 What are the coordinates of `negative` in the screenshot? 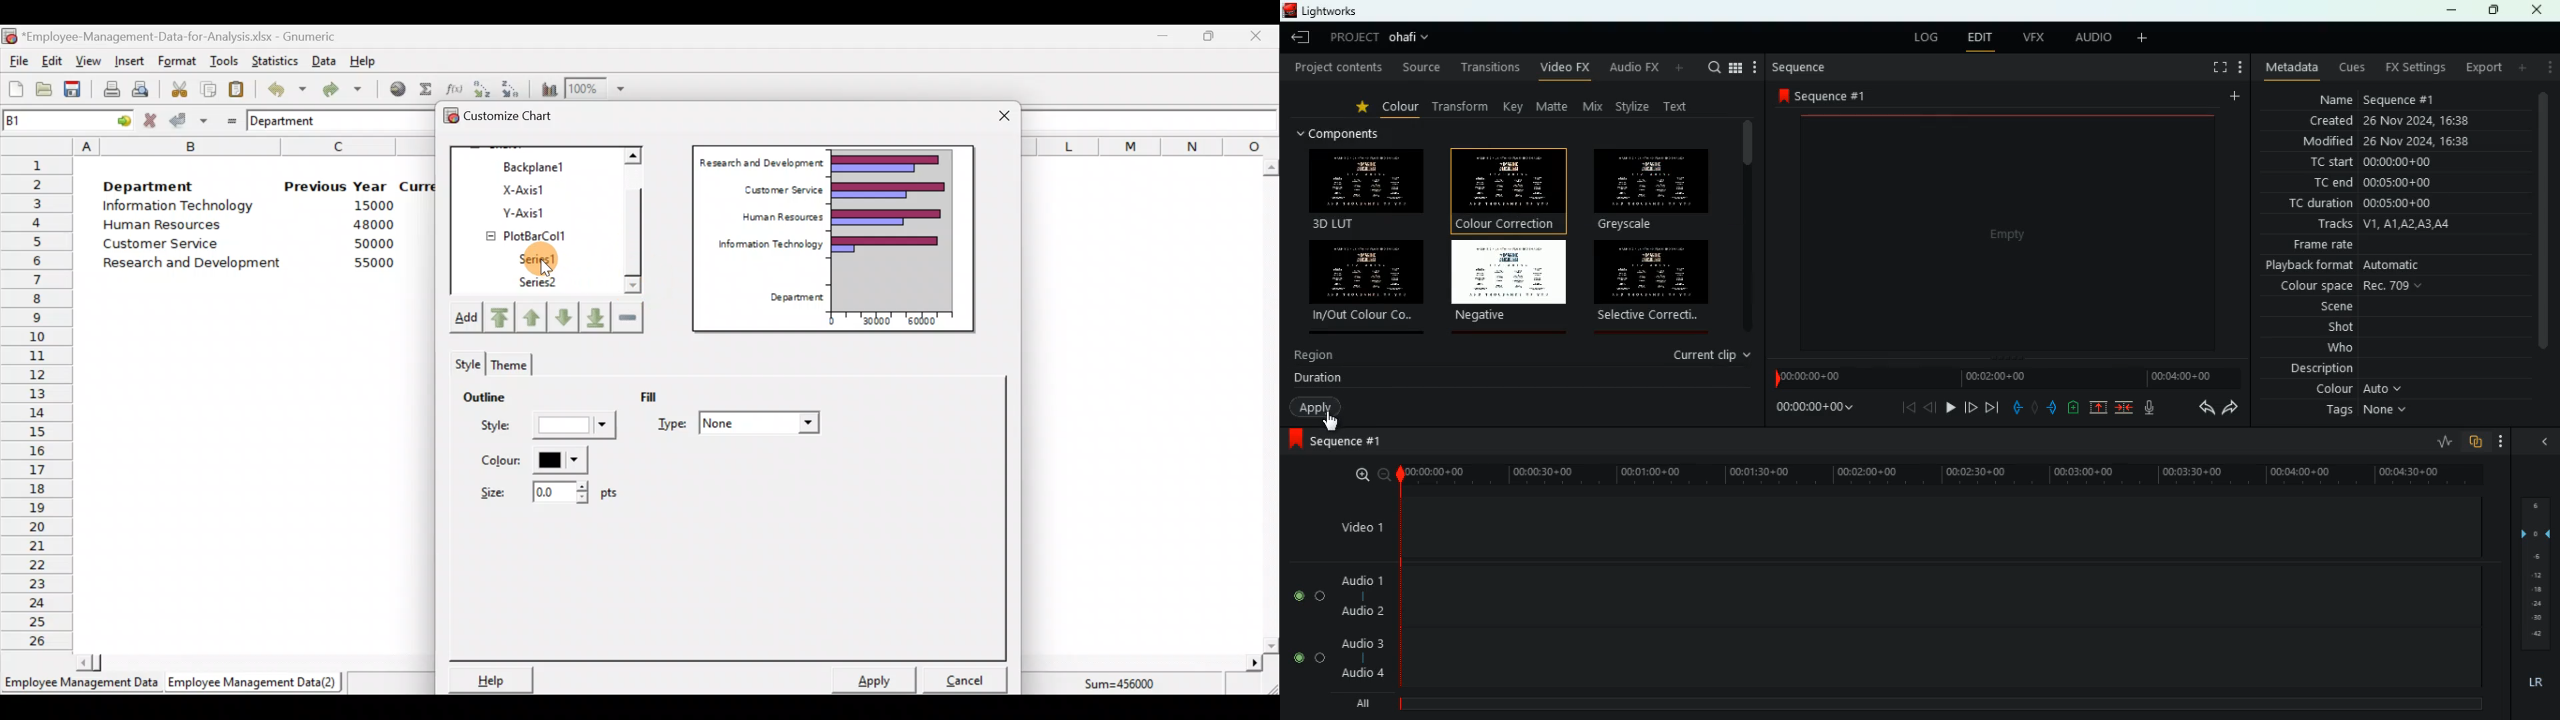 It's located at (1509, 282).